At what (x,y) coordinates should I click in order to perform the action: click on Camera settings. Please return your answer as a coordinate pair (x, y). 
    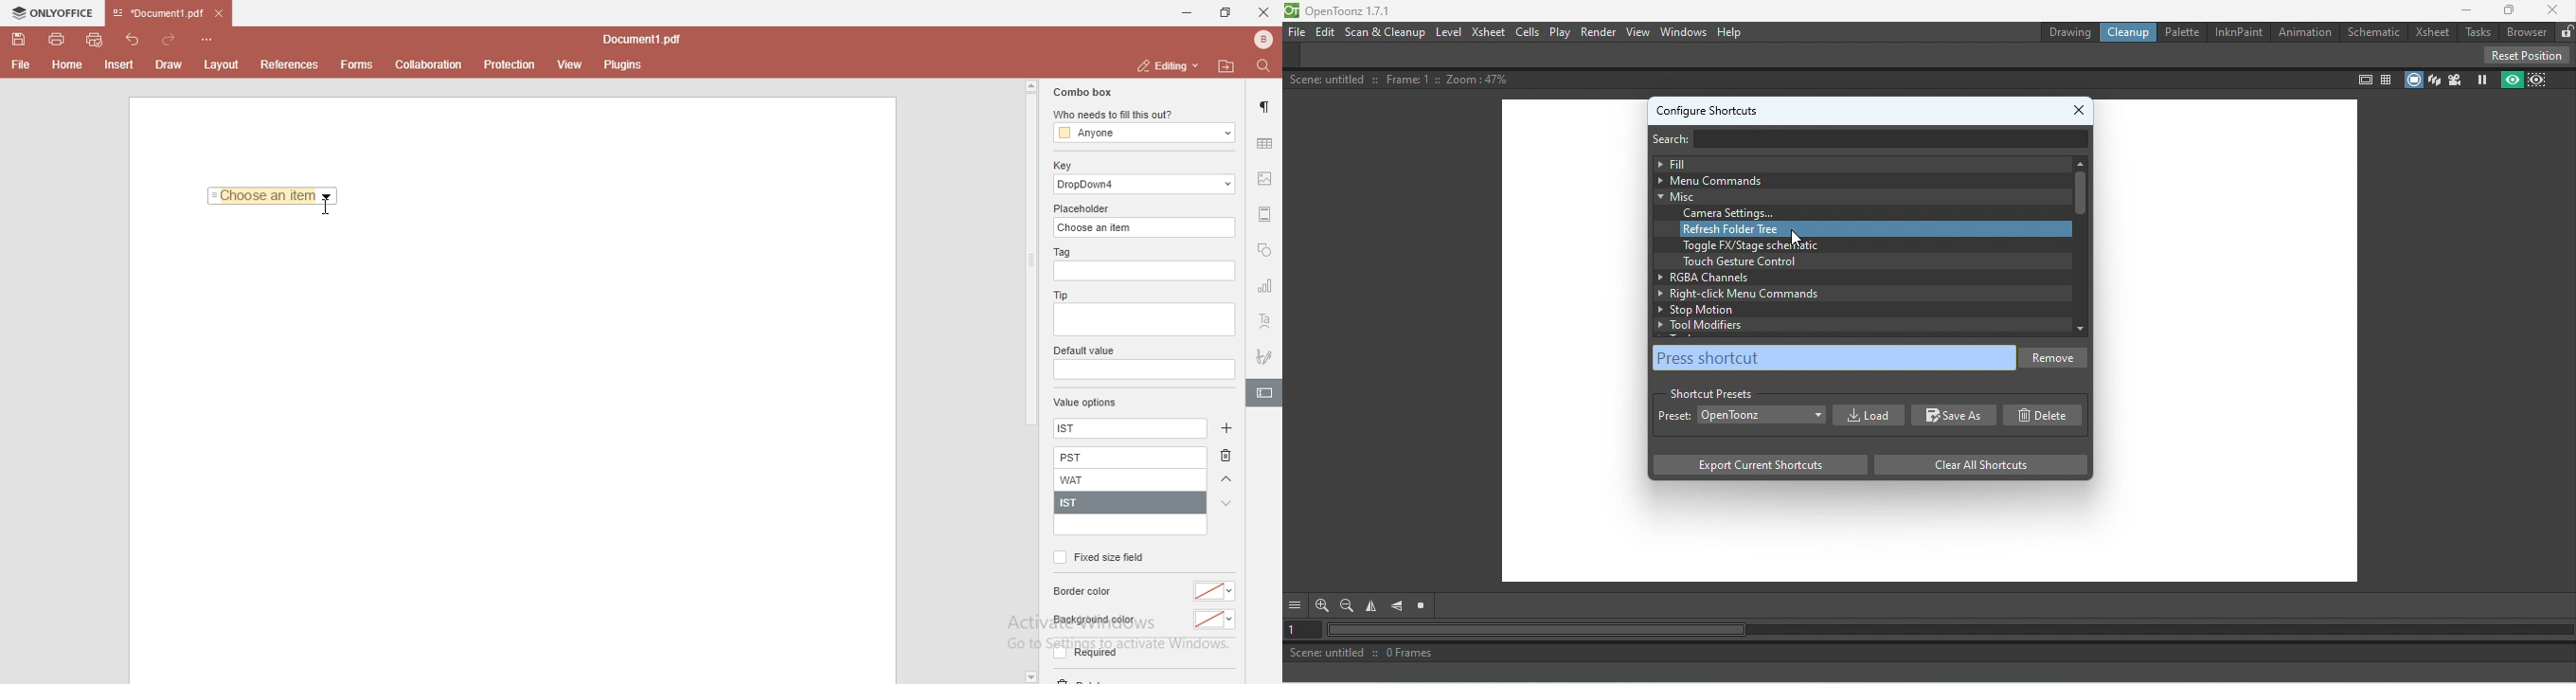
    Looking at the image, I should click on (1734, 213).